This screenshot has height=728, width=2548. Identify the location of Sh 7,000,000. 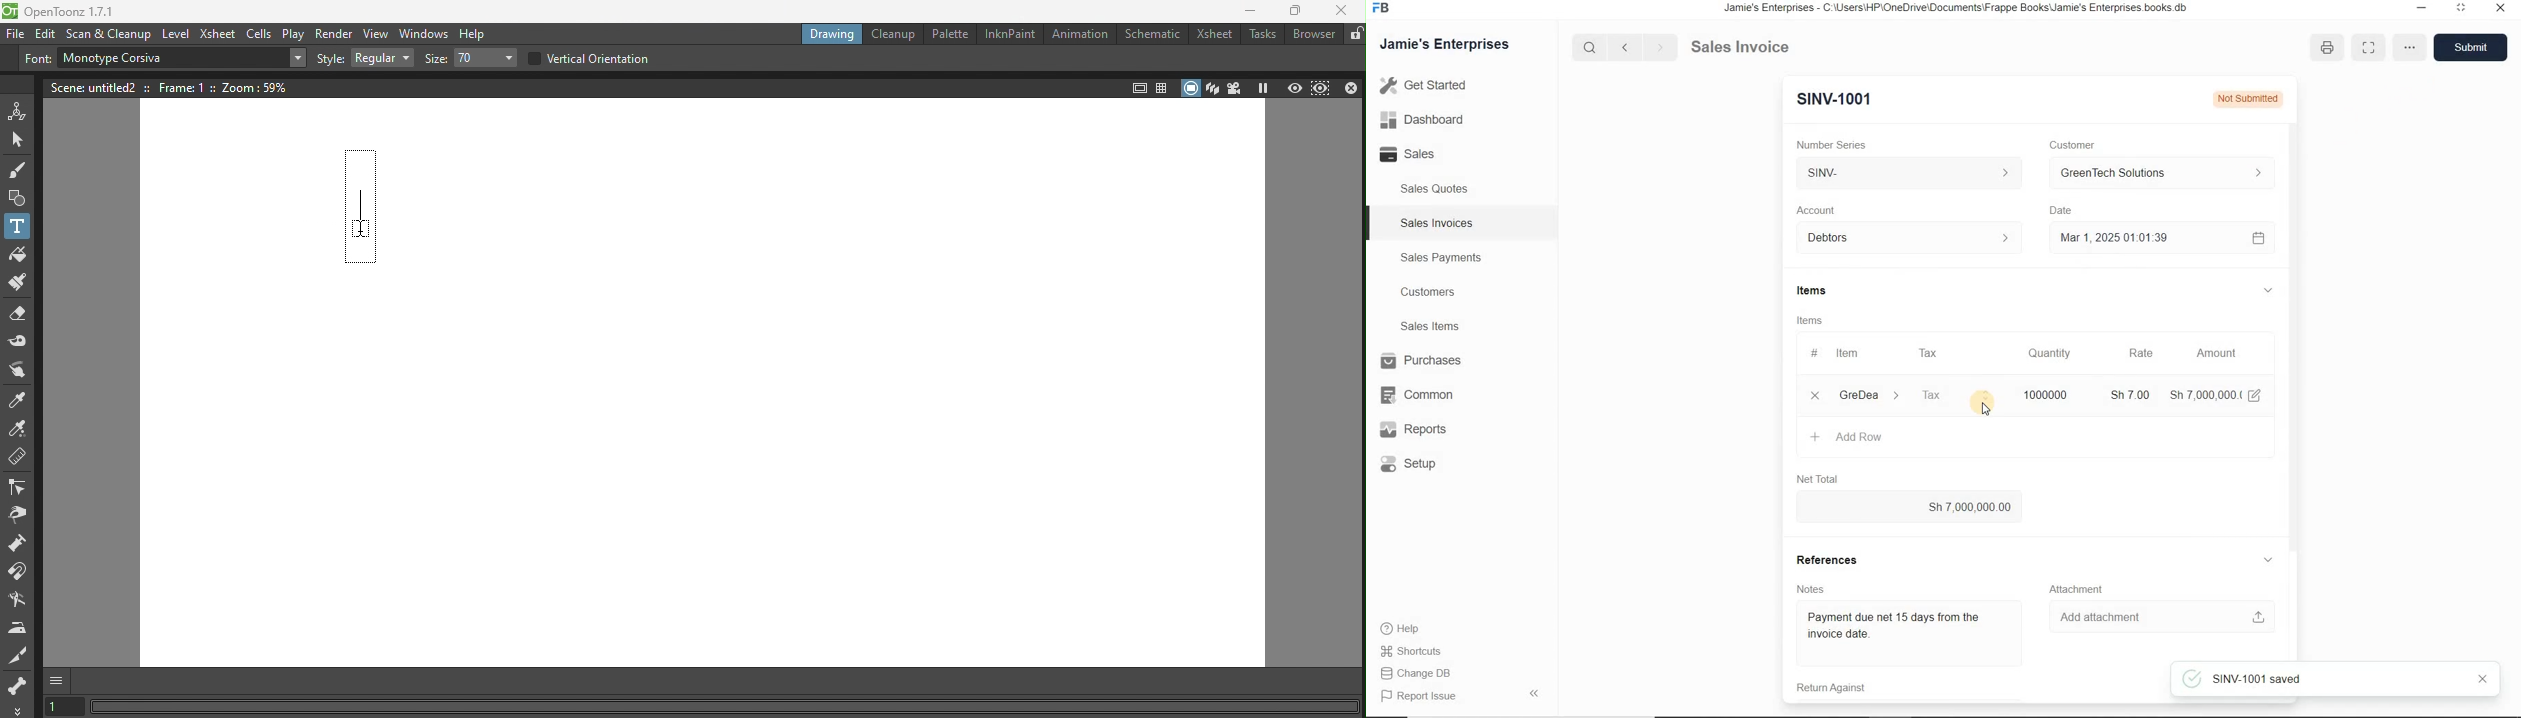
(2204, 395).